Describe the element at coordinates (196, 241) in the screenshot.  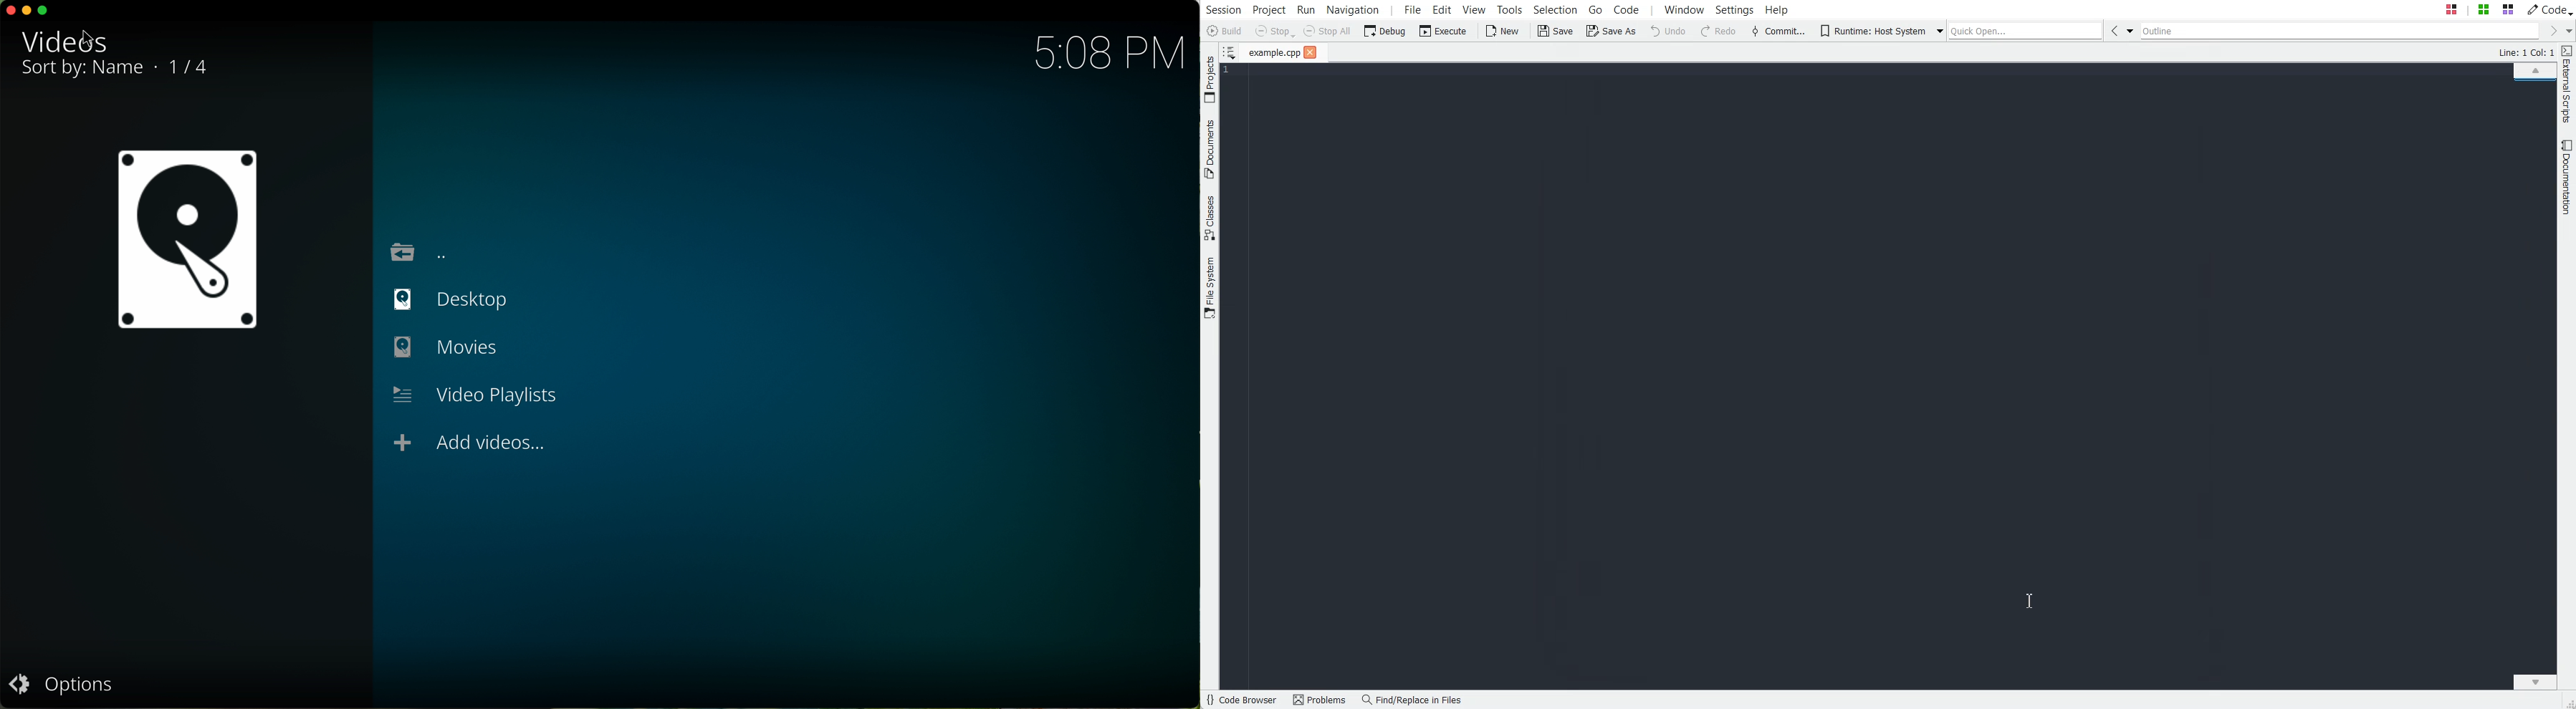
I see `icon` at that location.